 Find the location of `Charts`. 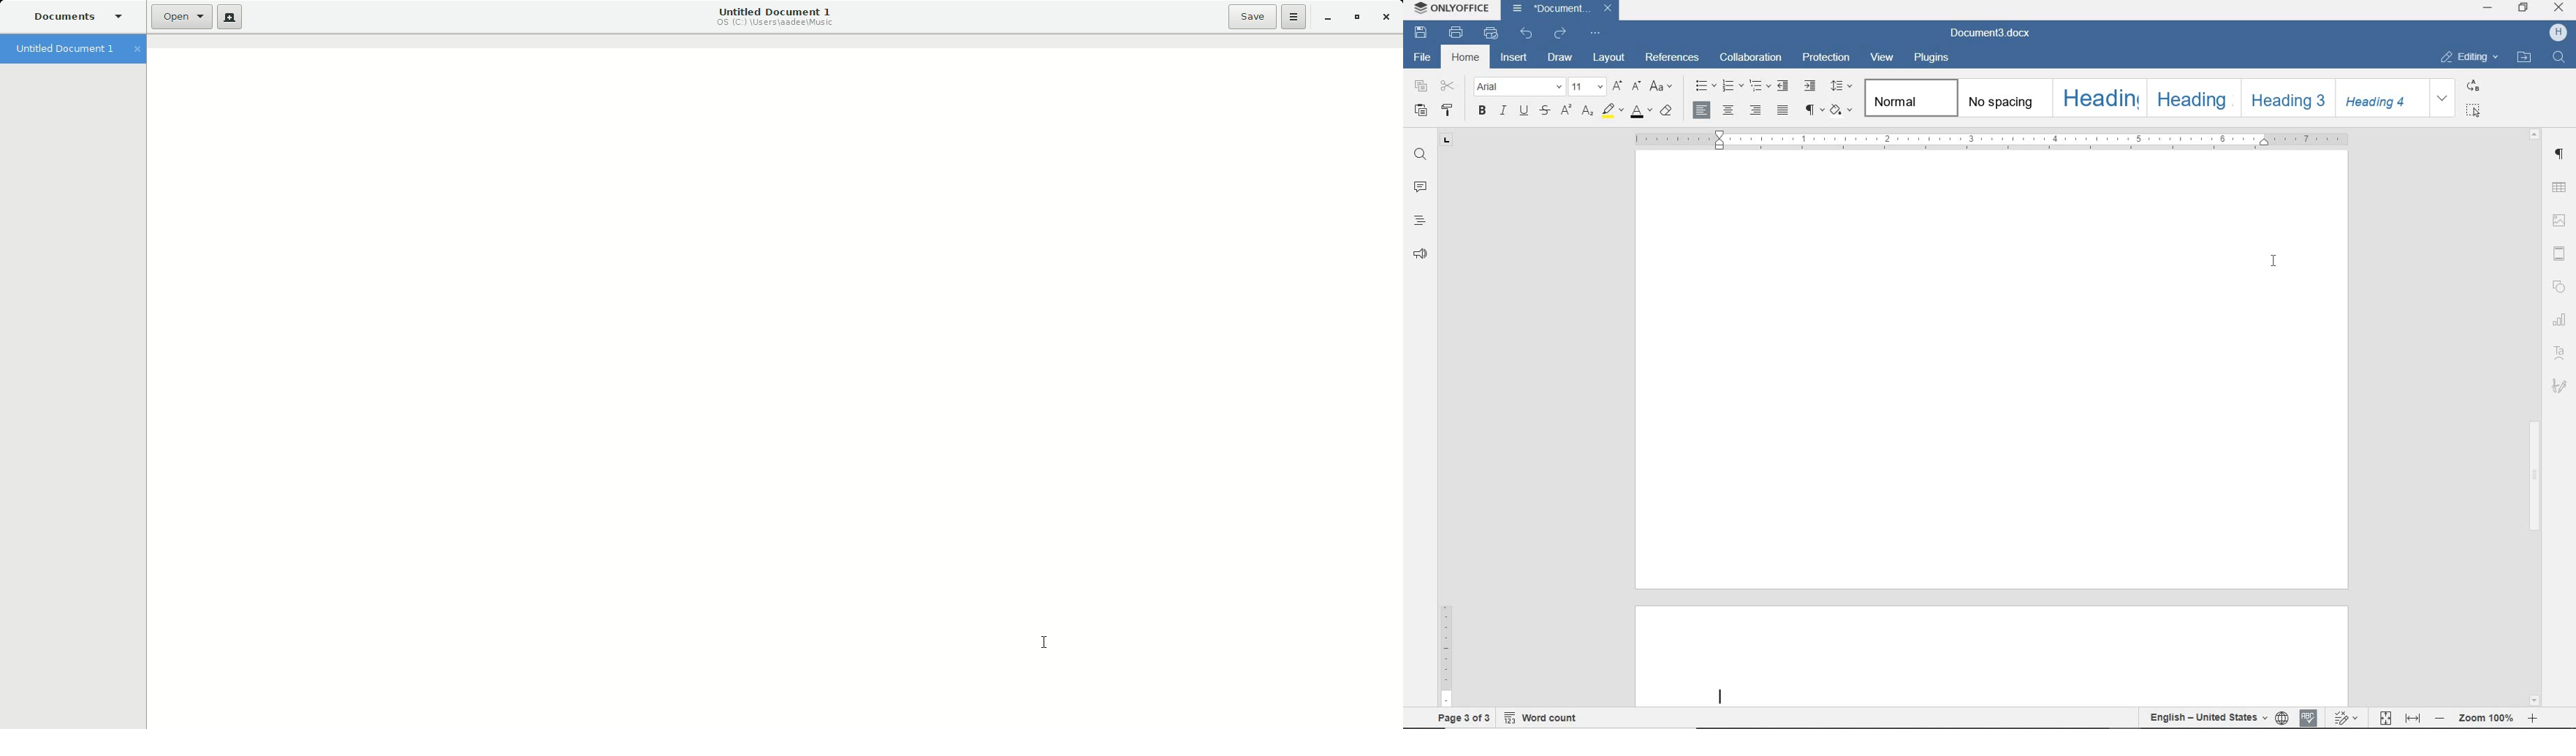

Charts is located at coordinates (2559, 317).